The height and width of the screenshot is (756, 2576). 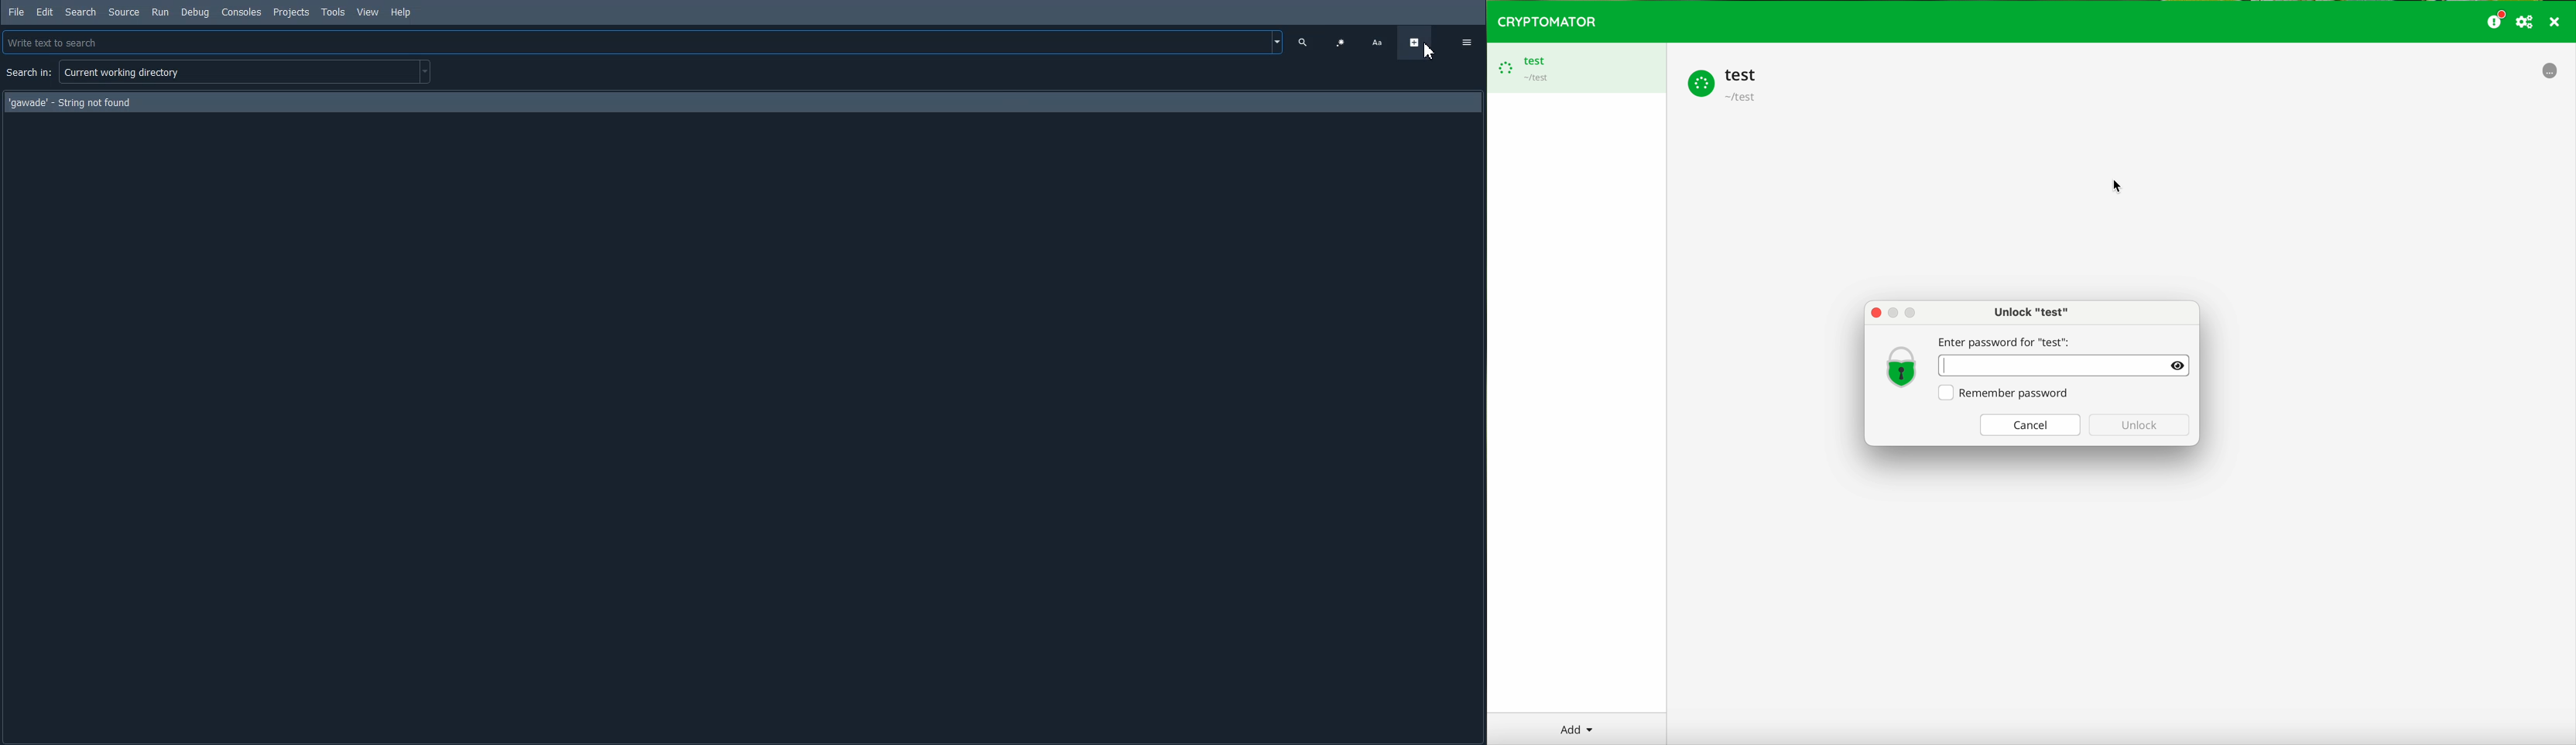 I want to click on Debug, so click(x=194, y=12).